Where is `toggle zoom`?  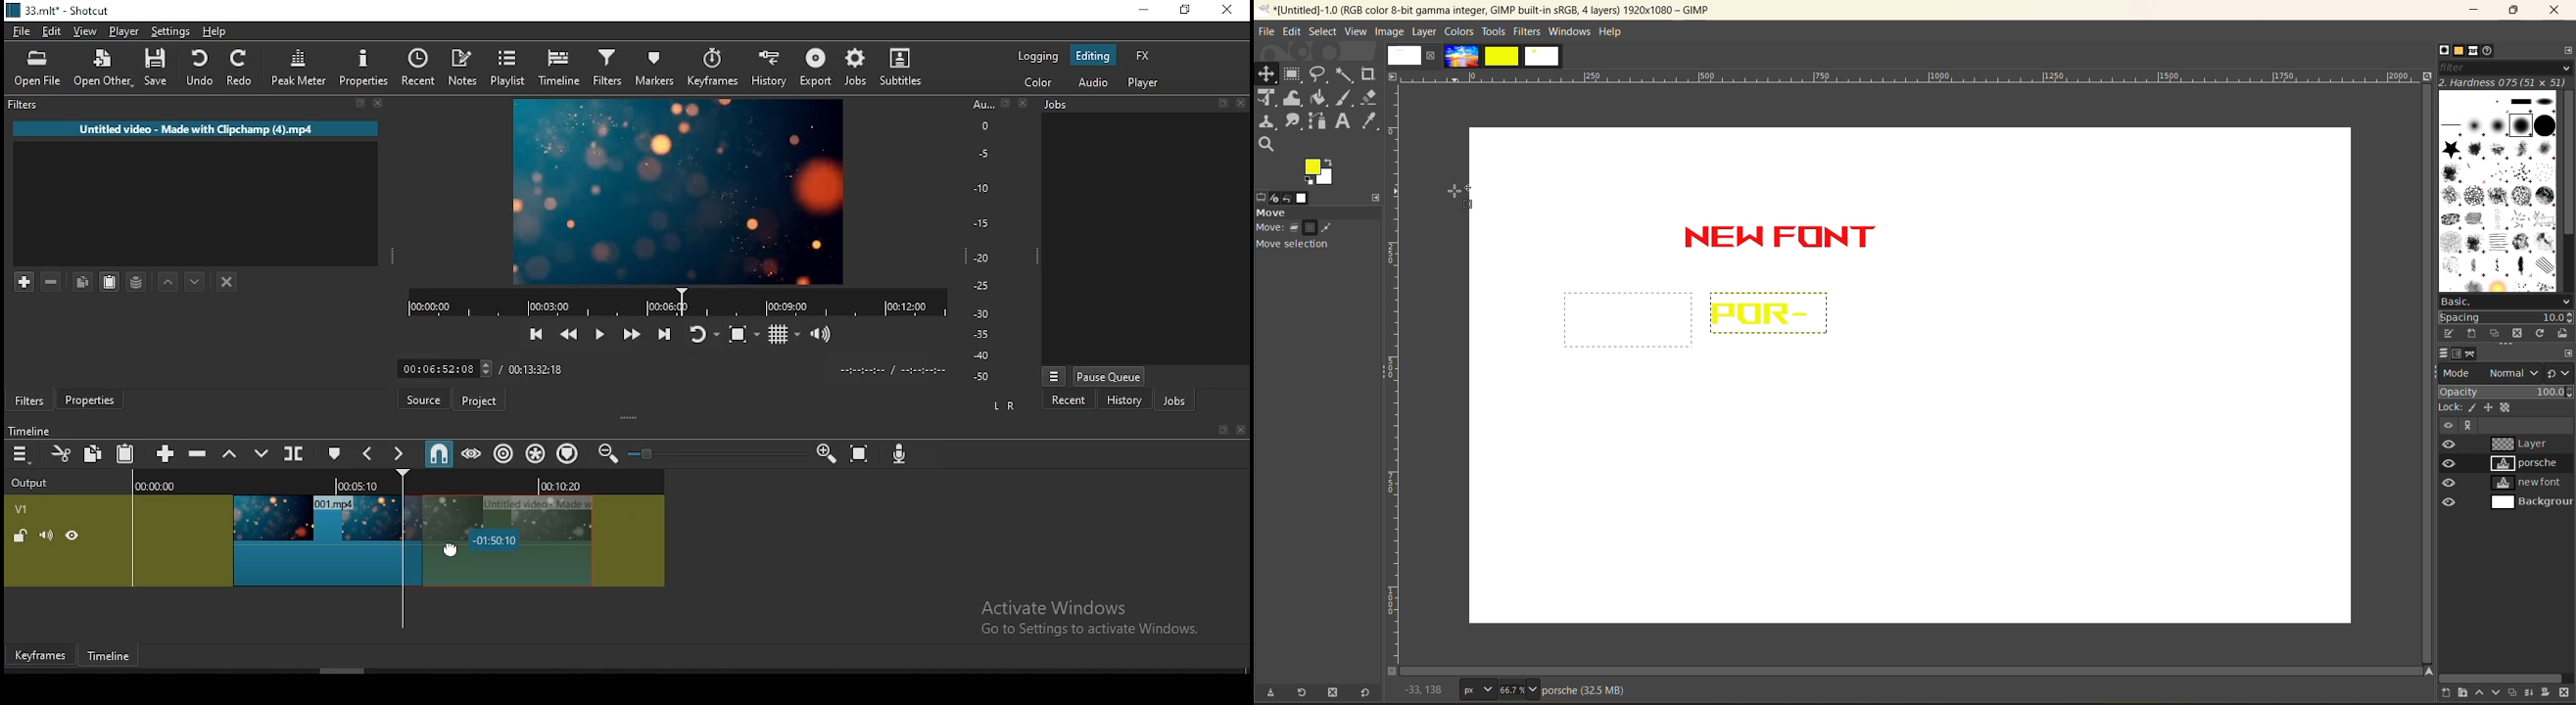
toggle zoom is located at coordinates (743, 334).